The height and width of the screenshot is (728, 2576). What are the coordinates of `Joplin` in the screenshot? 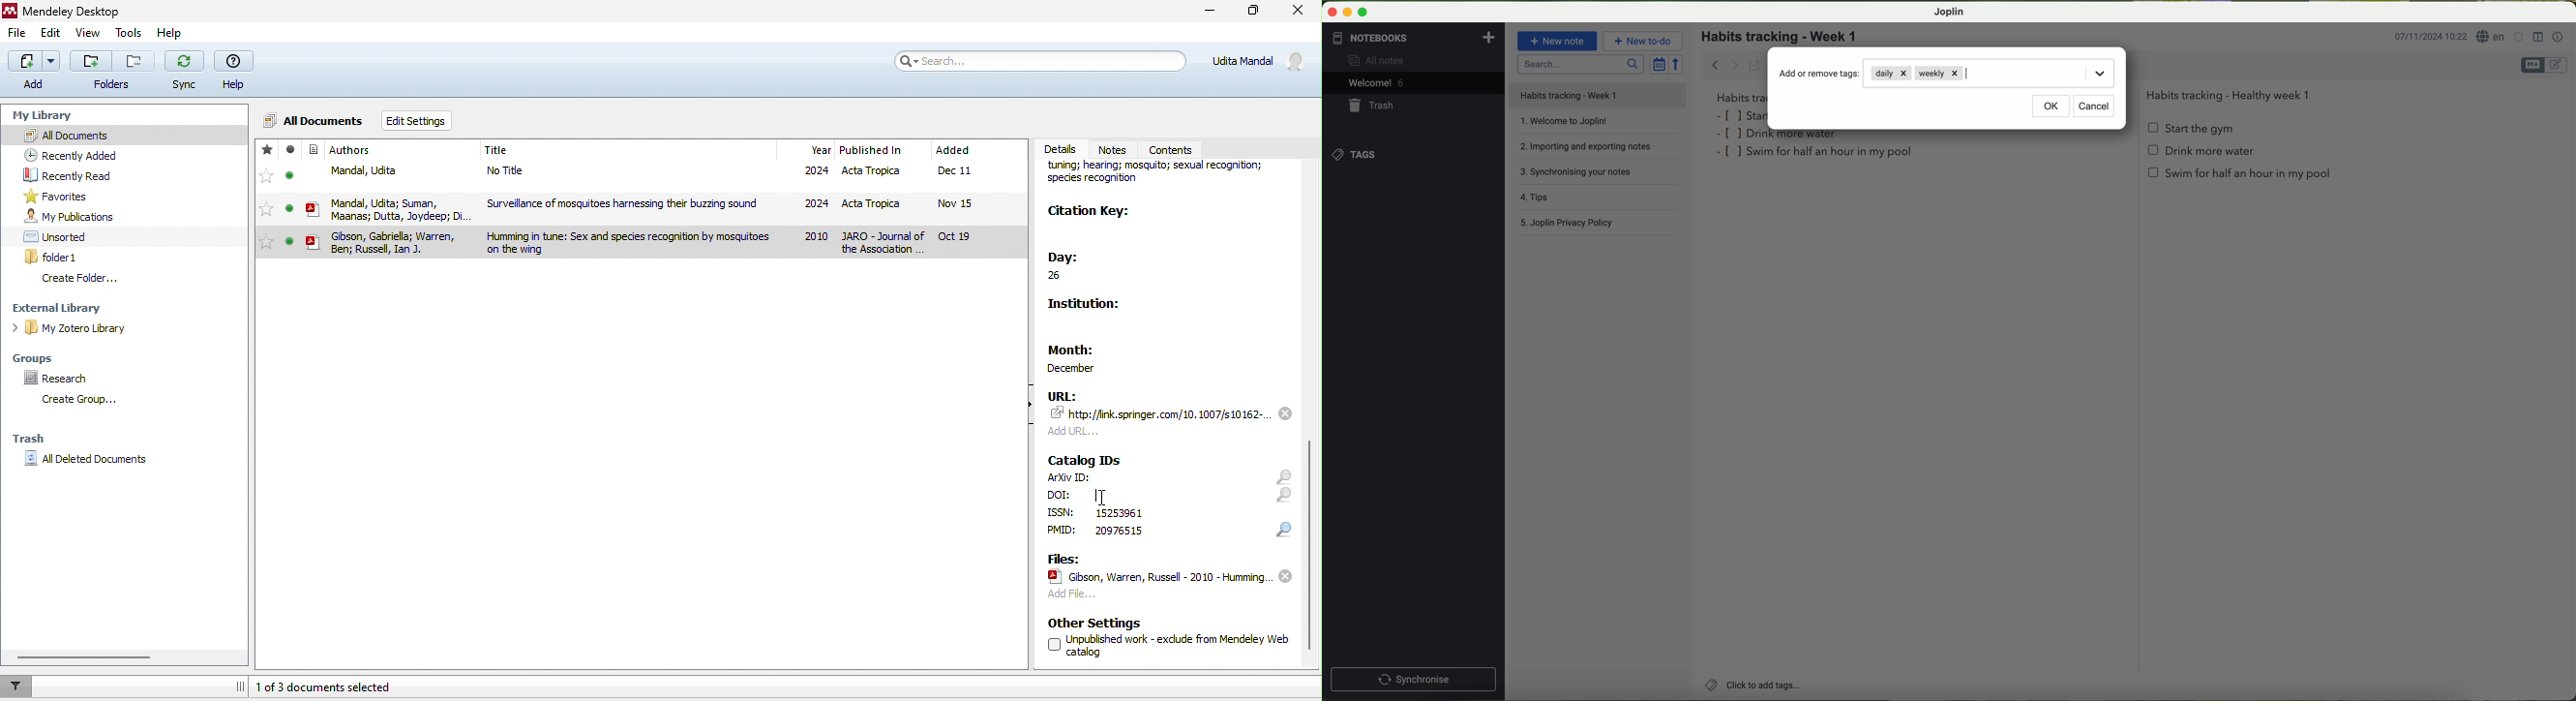 It's located at (1949, 12).